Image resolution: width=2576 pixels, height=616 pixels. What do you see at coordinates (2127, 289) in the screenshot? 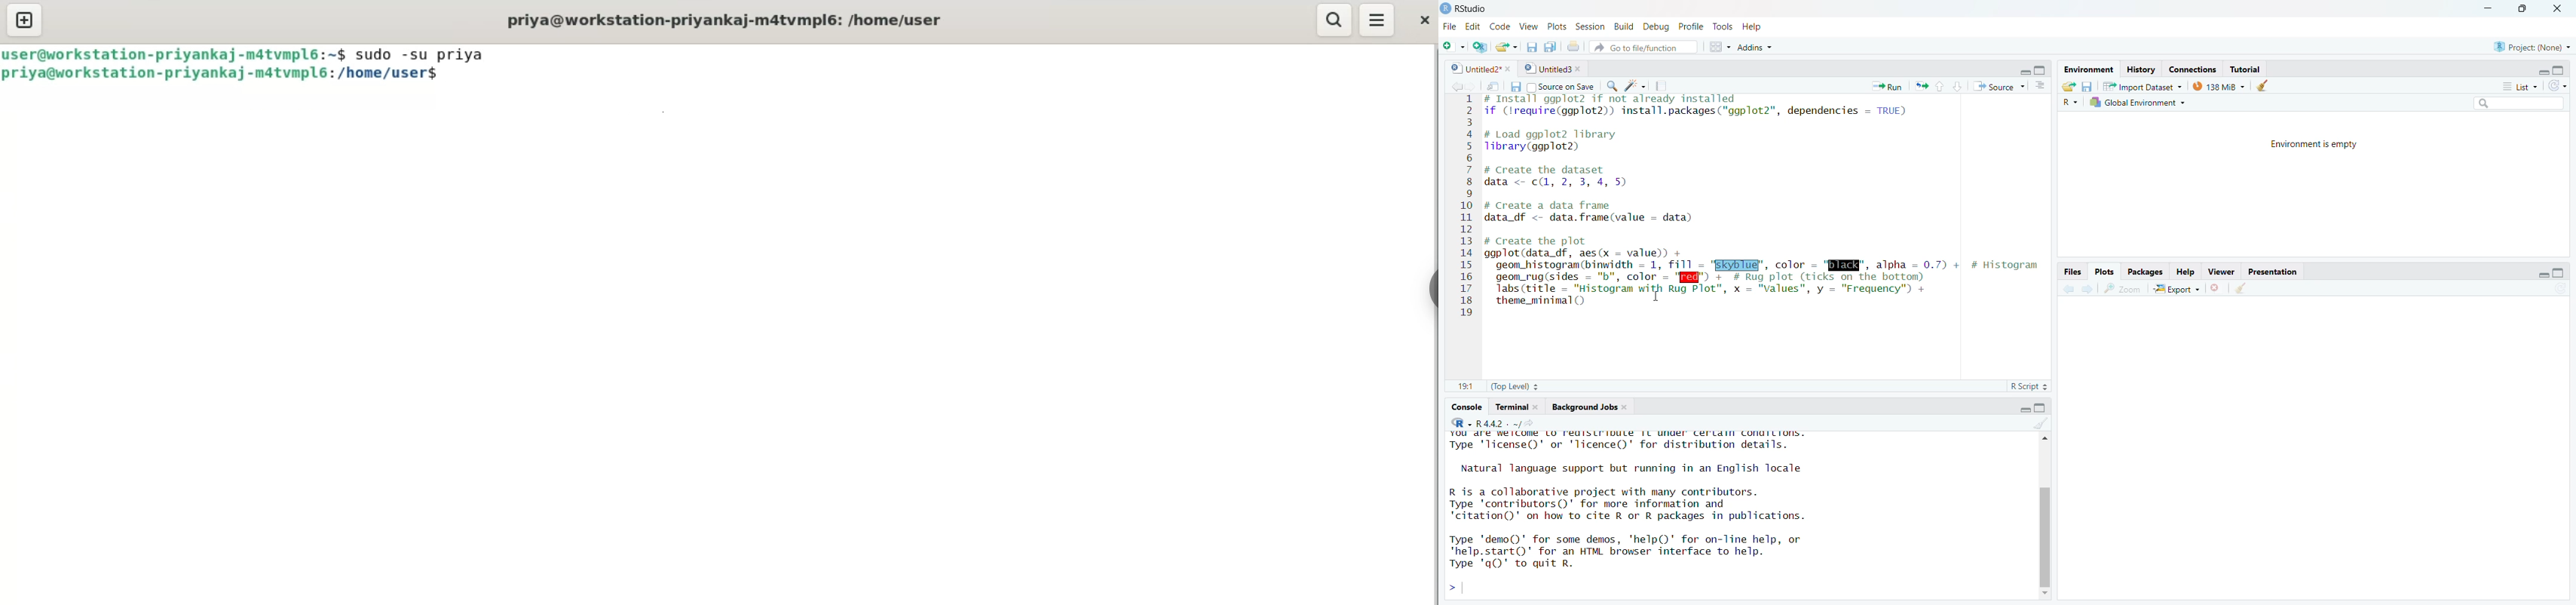
I see `Zoom` at bounding box center [2127, 289].